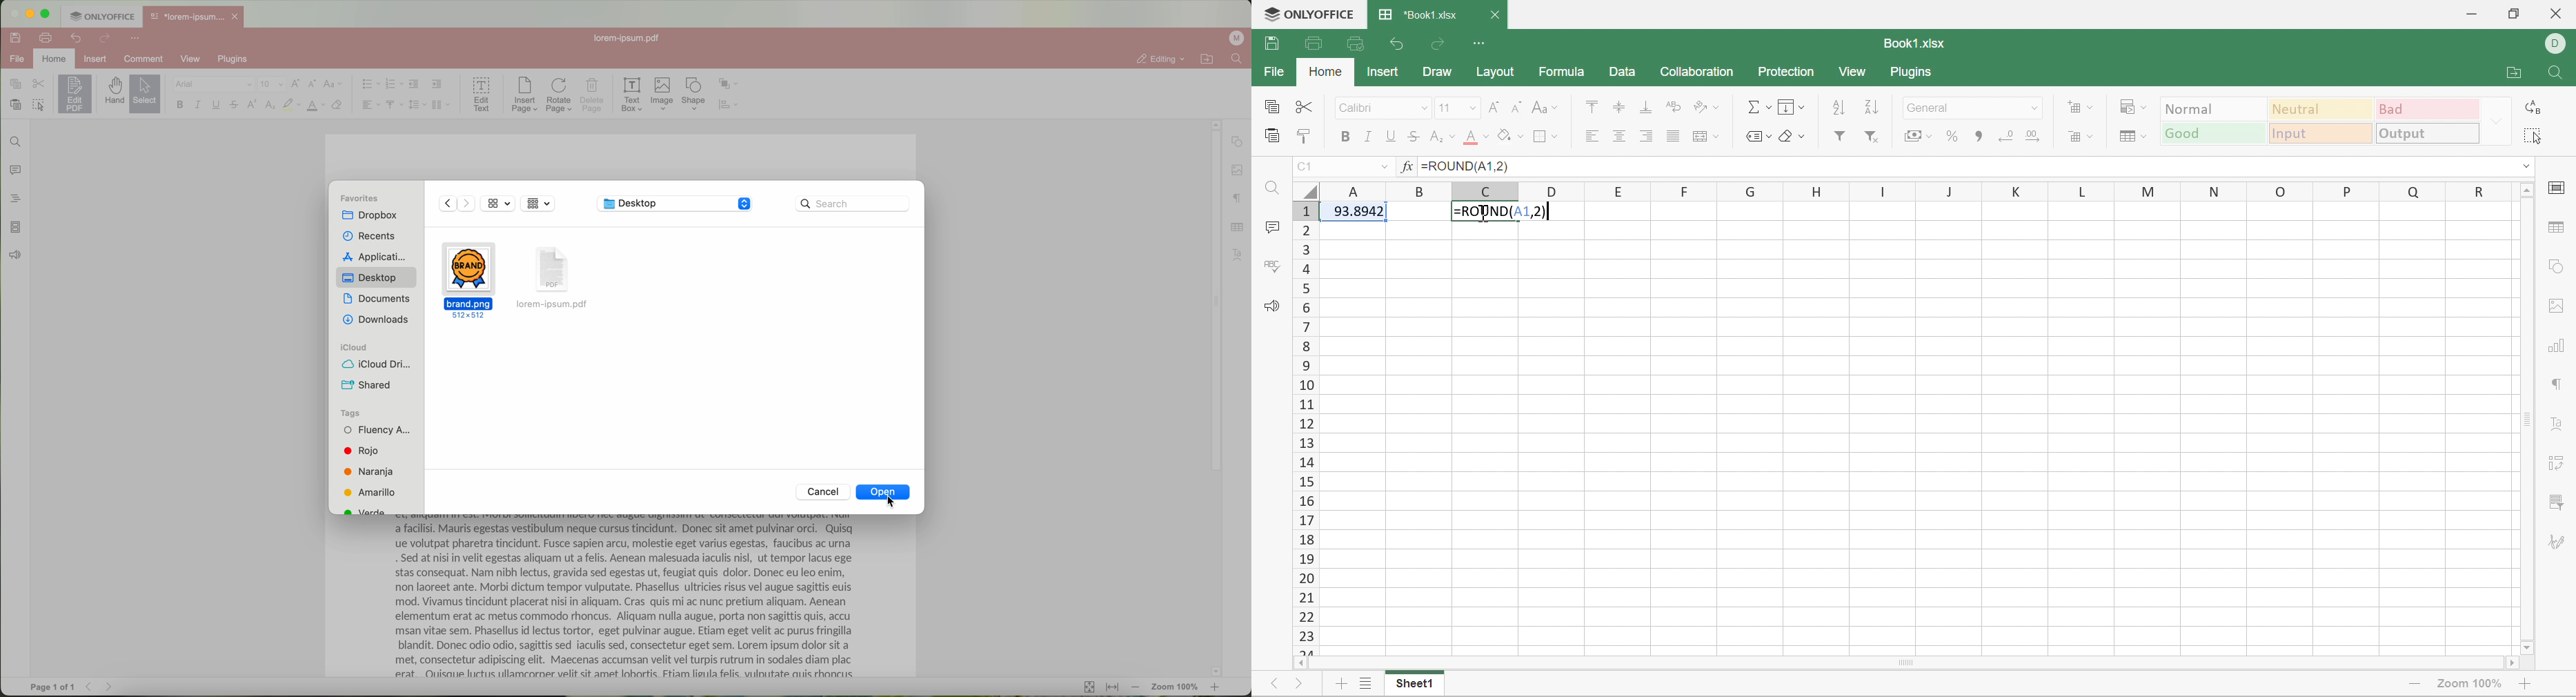 This screenshot has height=700, width=2576. I want to click on Decrease decimal, so click(2004, 133).